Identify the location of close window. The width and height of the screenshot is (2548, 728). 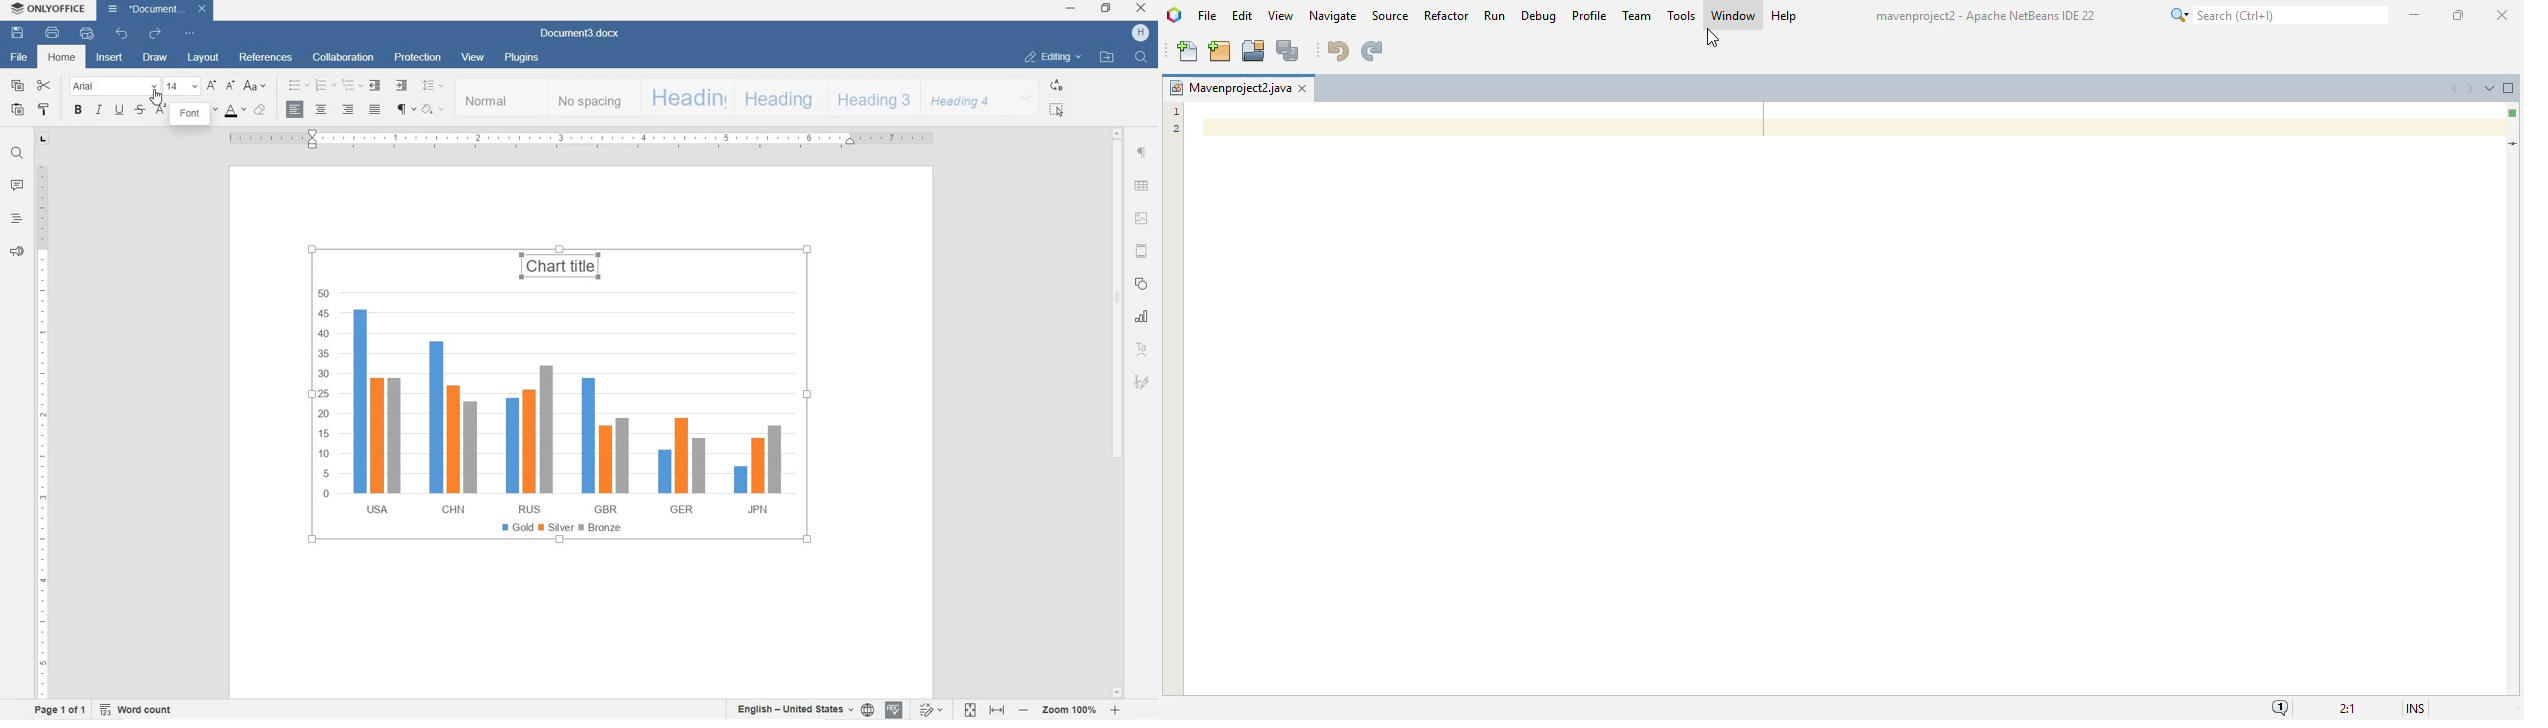
(1302, 88).